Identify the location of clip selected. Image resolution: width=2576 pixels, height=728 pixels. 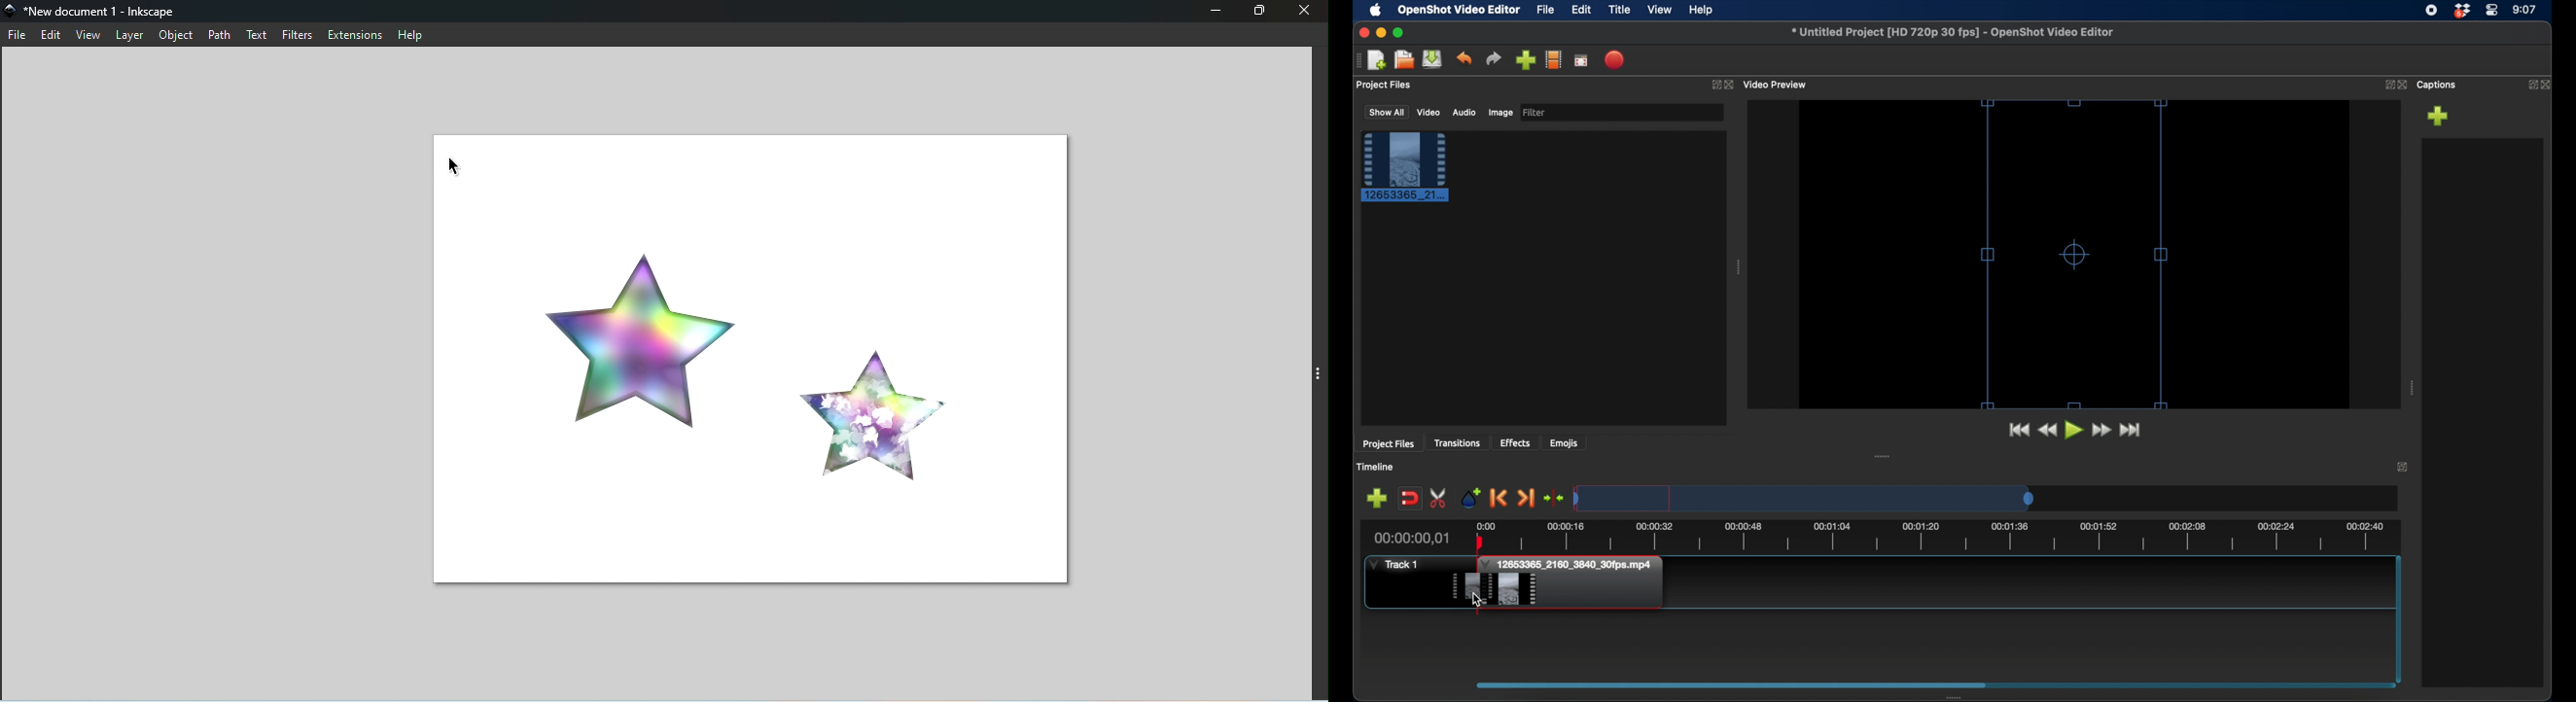
(1405, 166).